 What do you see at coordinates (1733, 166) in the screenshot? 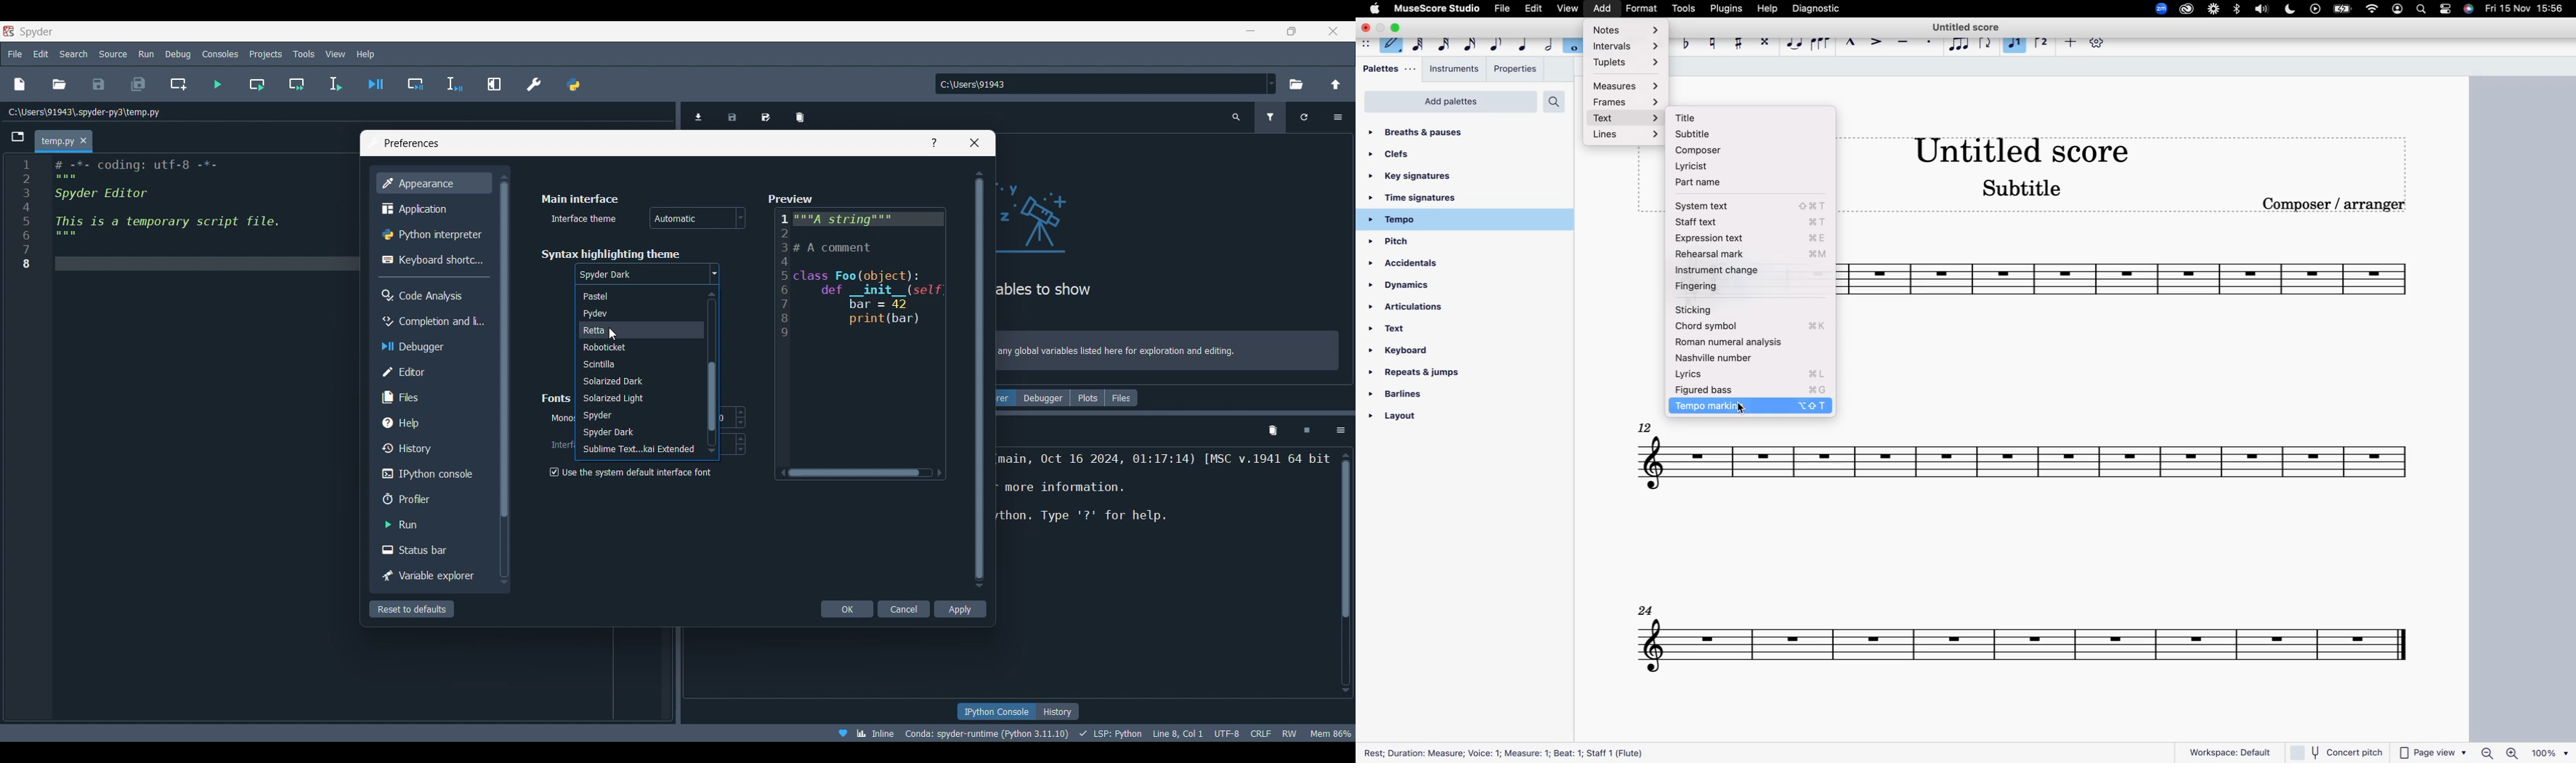
I see `lyricist` at bounding box center [1733, 166].